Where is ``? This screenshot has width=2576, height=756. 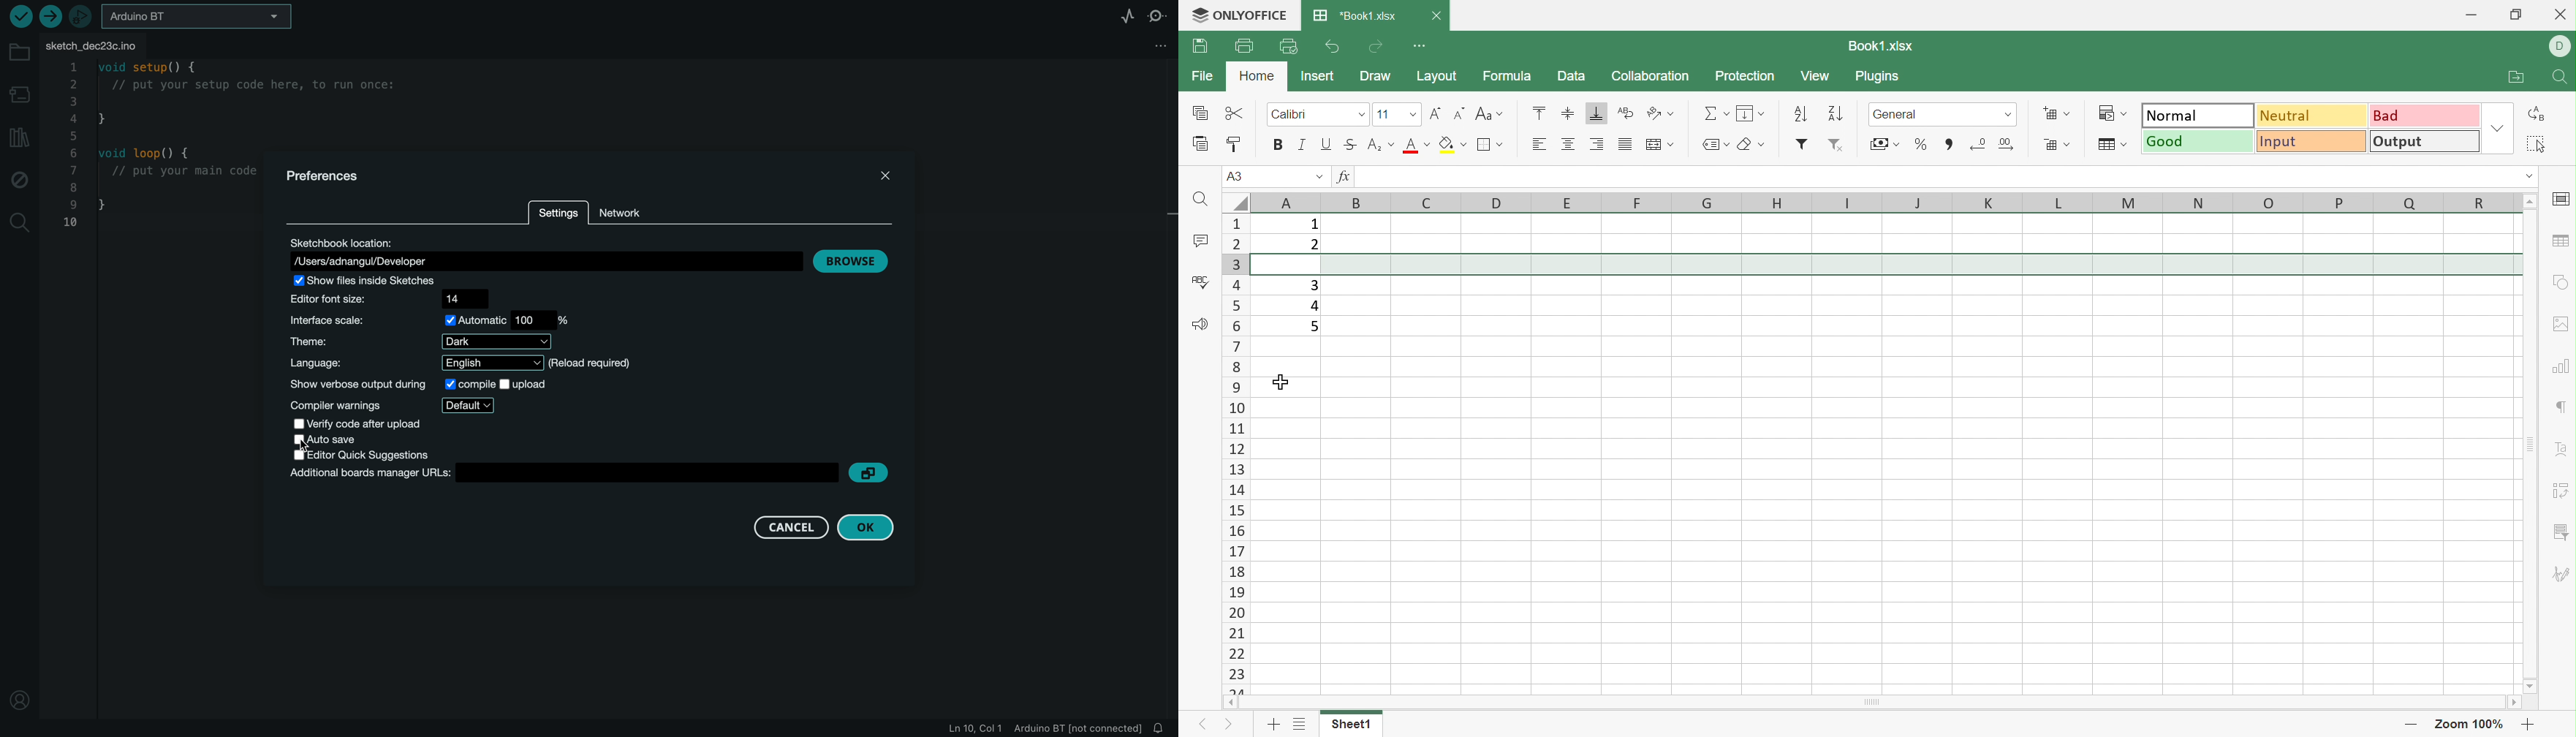  is located at coordinates (1342, 176).